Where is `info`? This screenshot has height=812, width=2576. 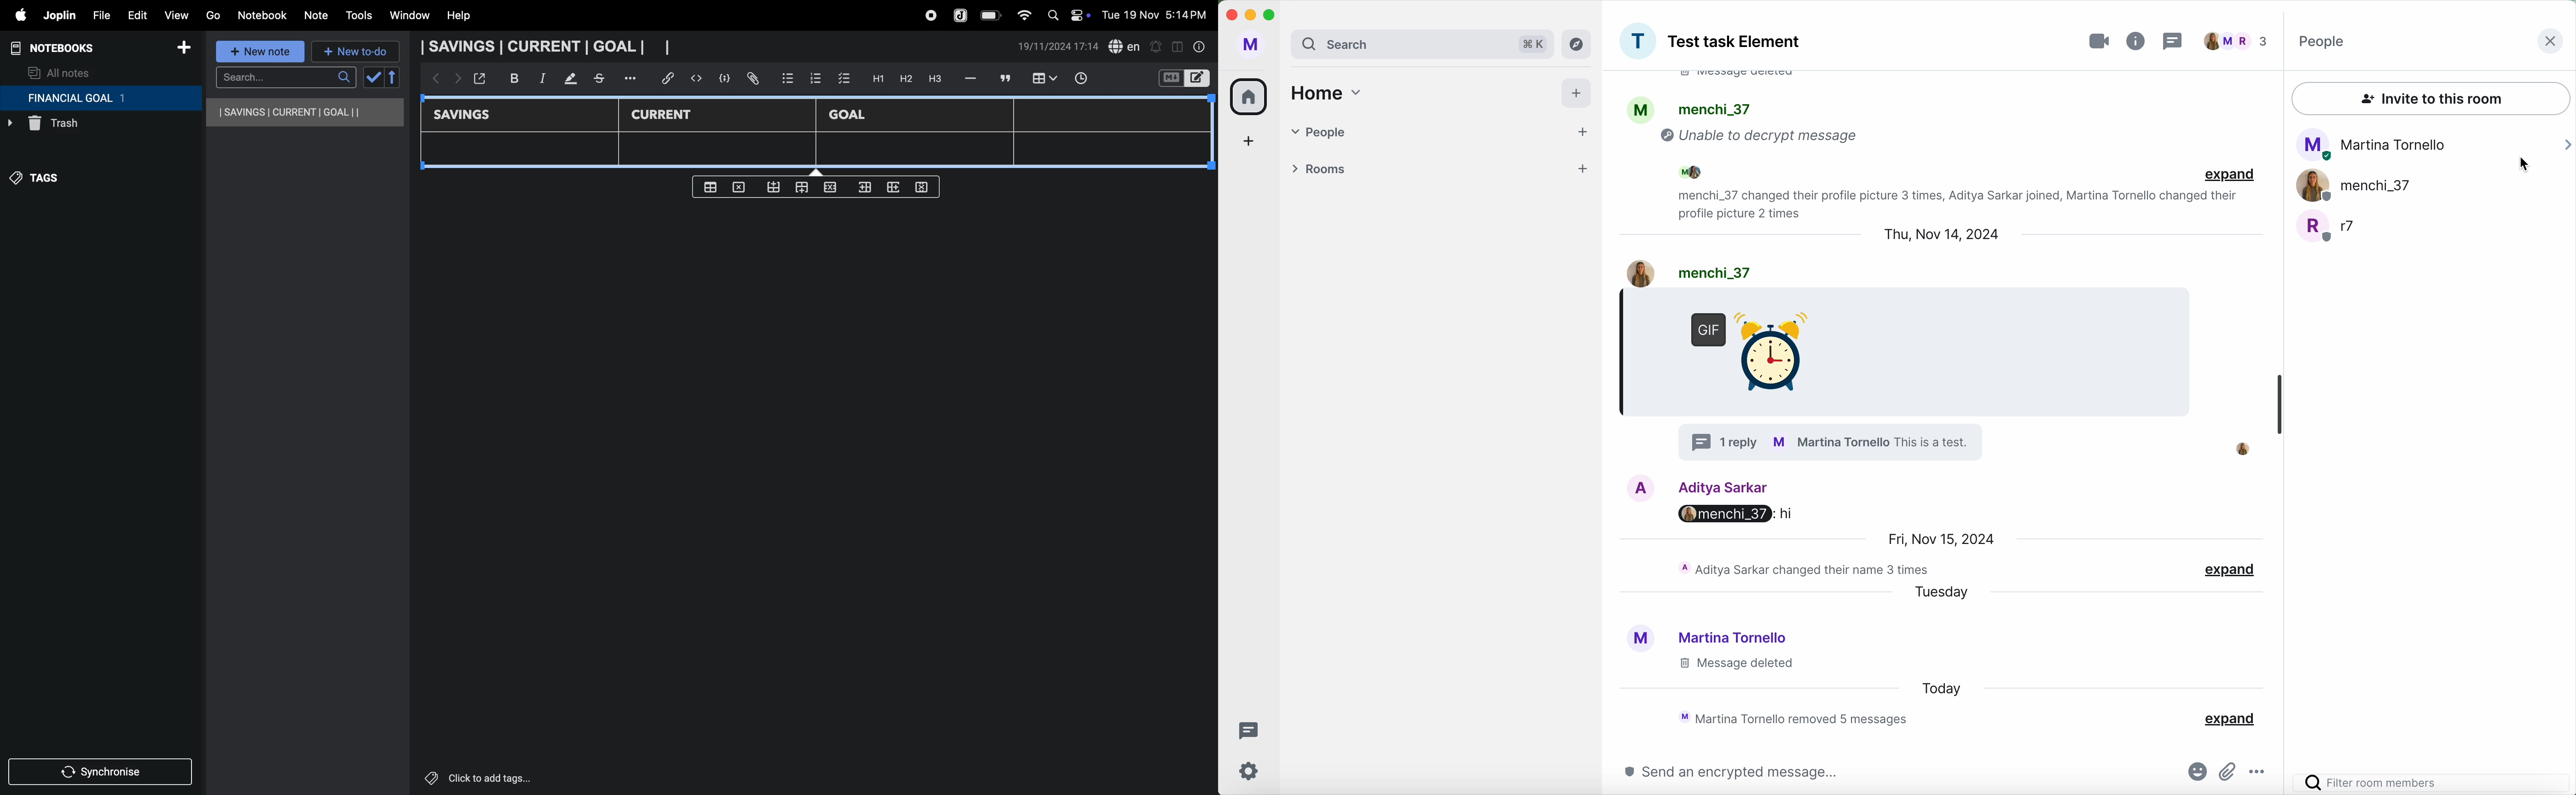
info is located at coordinates (1201, 47).